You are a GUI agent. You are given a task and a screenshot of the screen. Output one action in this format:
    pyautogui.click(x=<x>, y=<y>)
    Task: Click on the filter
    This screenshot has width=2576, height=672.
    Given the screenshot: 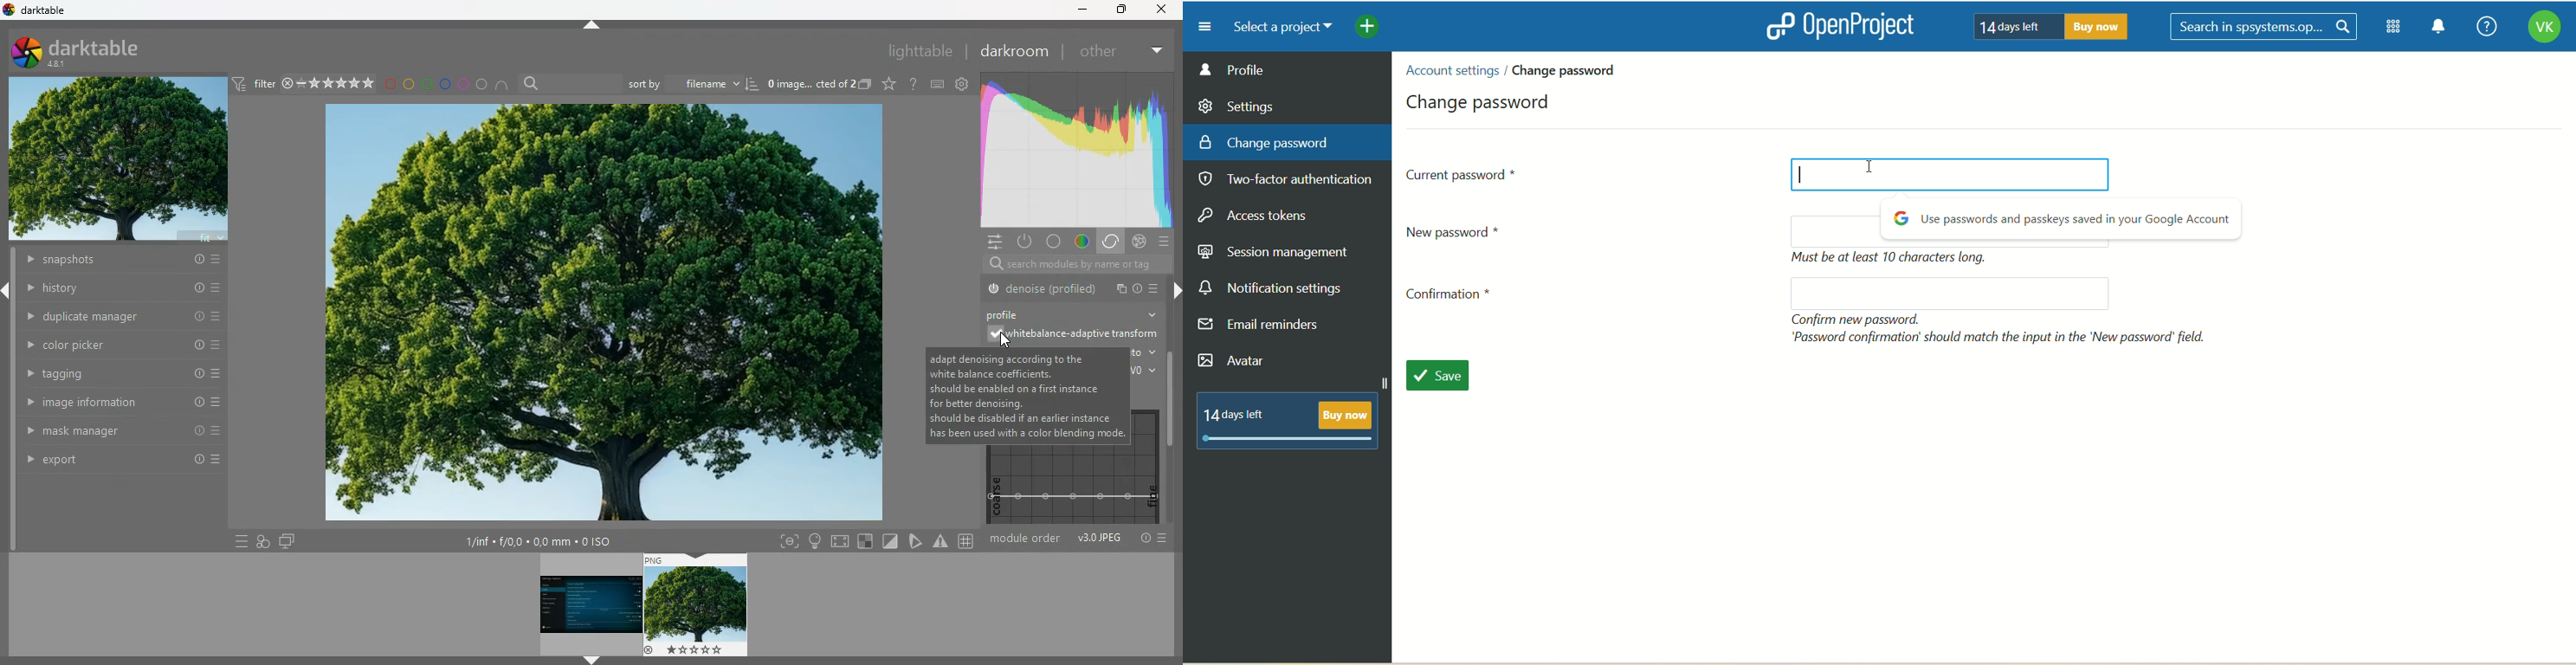 What is the action you would take?
    pyautogui.click(x=255, y=85)
    